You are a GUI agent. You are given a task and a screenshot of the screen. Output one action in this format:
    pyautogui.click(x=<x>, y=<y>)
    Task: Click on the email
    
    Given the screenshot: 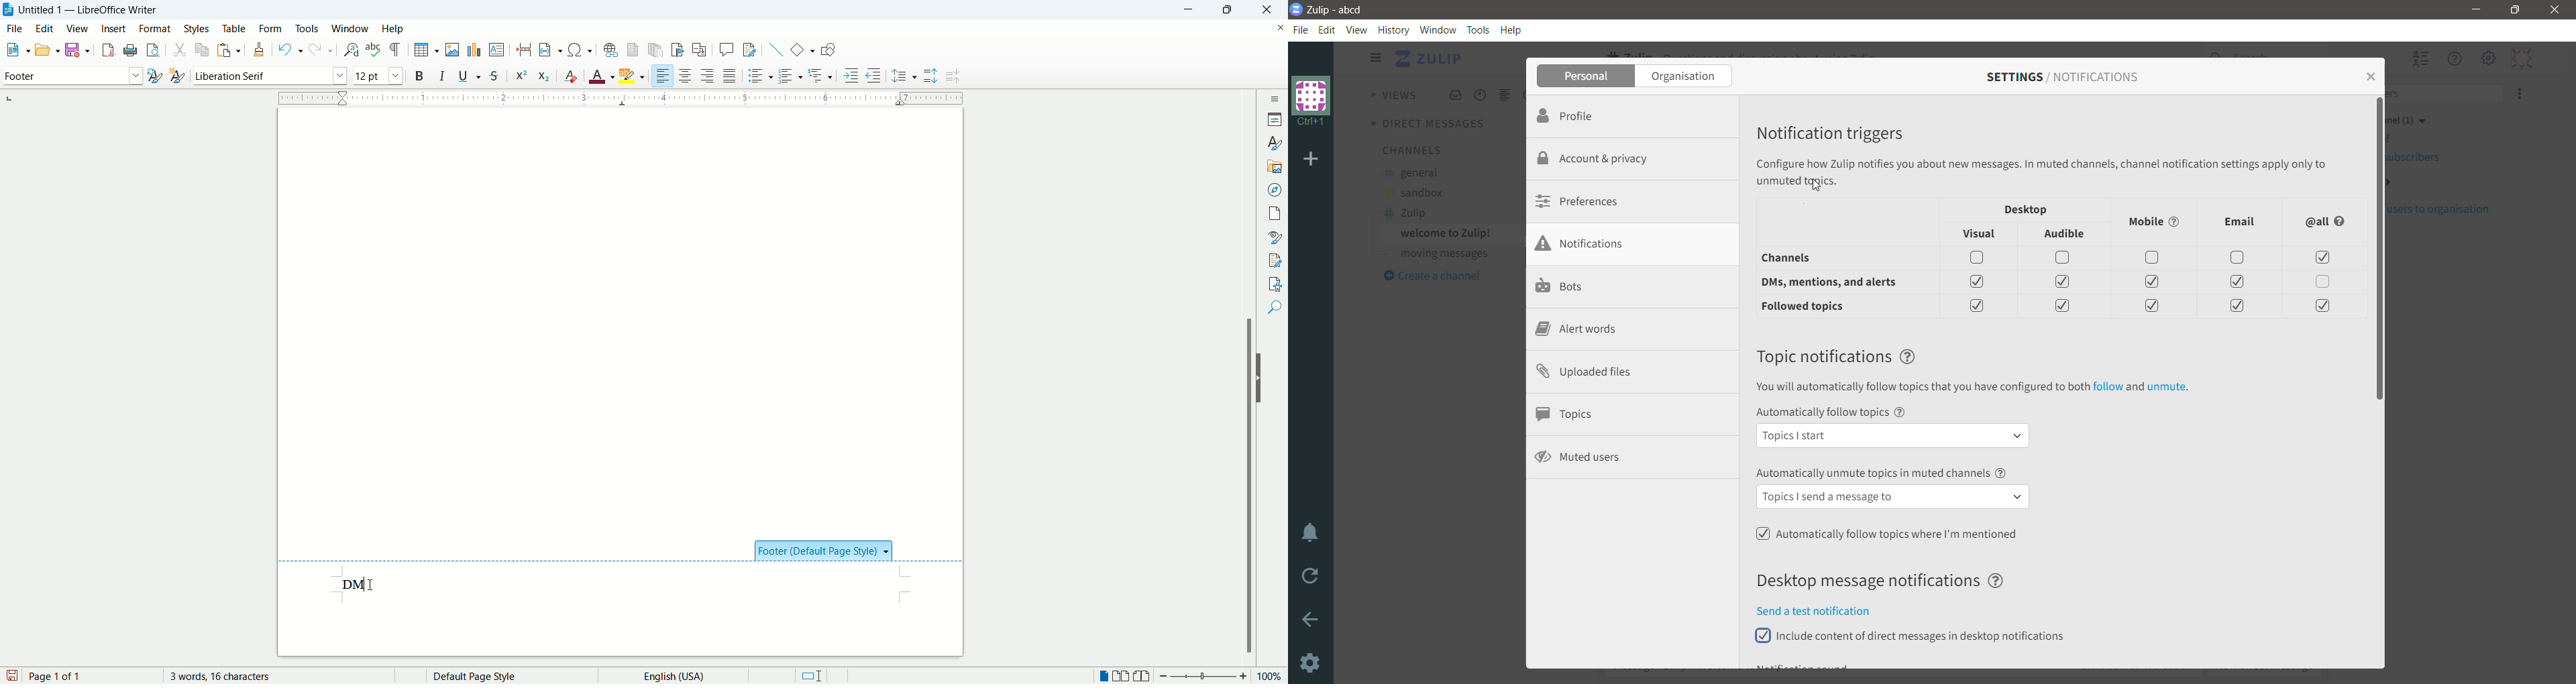 What is the action you would take?
    pyautogui.click(x=2240, y=221)
    